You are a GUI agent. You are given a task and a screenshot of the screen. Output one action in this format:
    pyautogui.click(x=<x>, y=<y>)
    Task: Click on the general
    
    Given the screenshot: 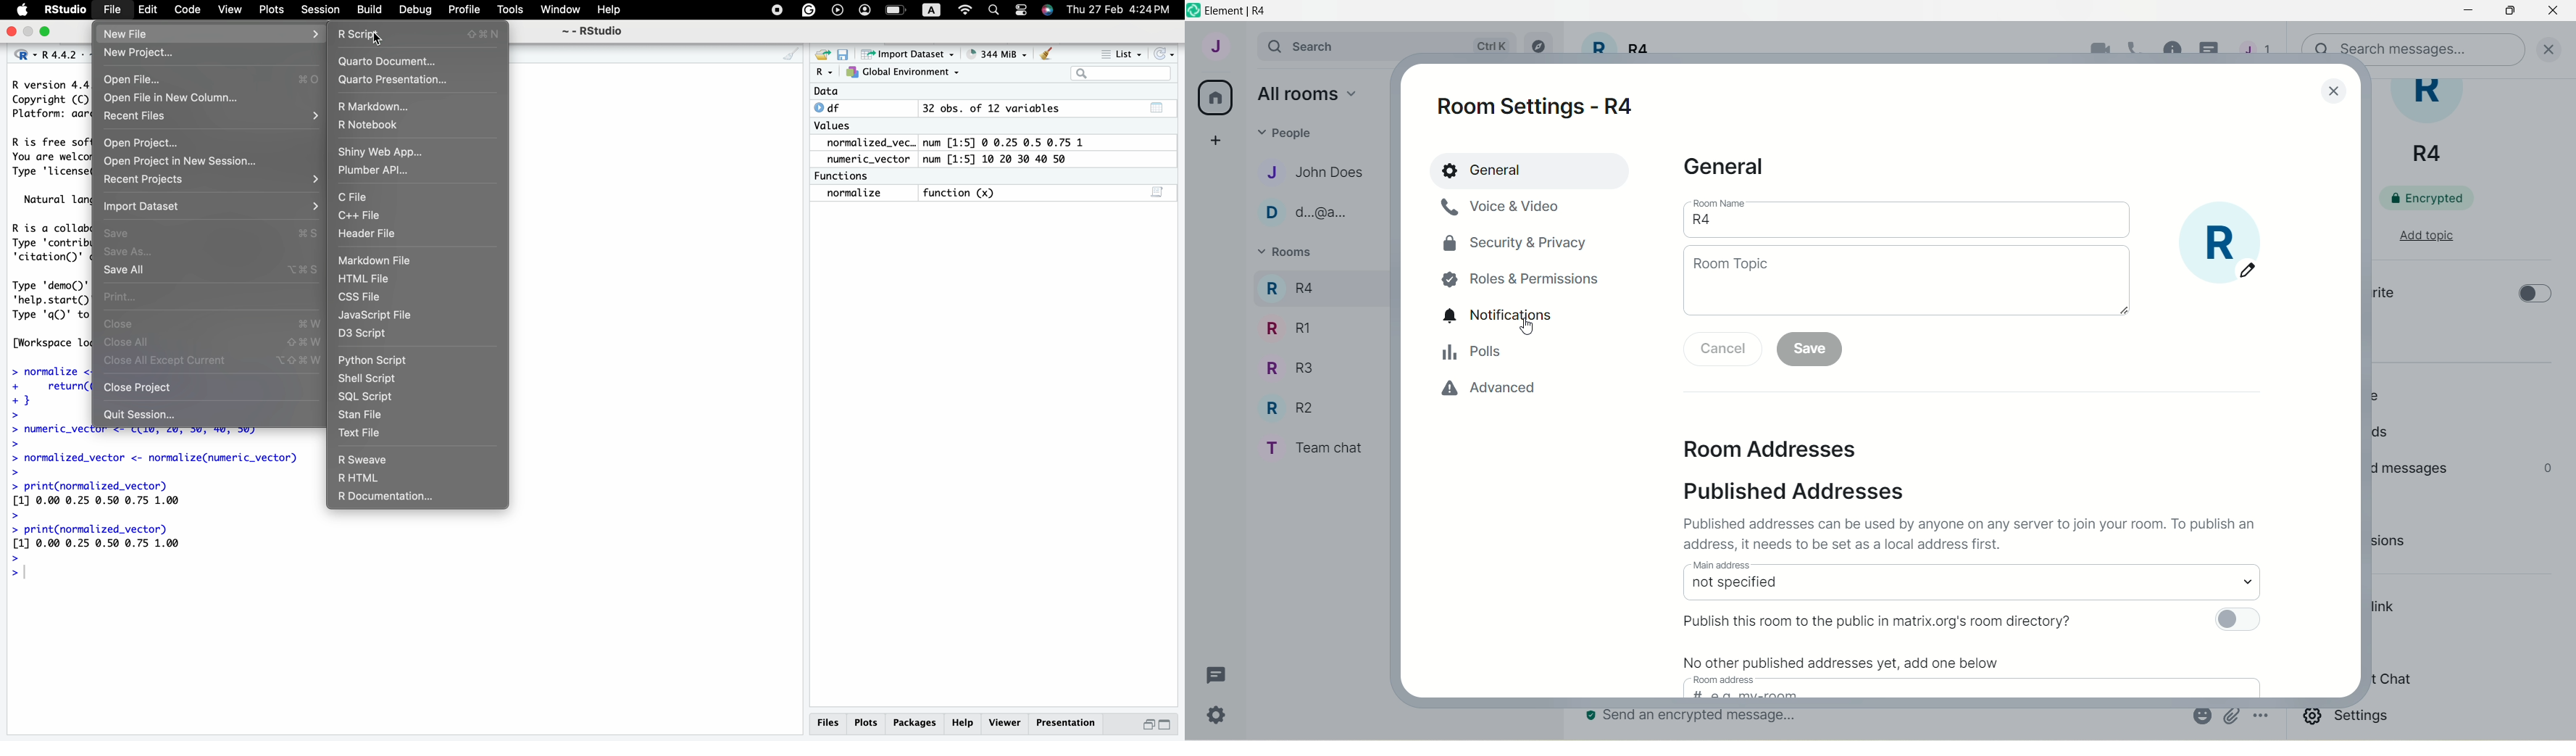 What is the action you would take?
    pyautogui.click(x=1725, y=170)
    